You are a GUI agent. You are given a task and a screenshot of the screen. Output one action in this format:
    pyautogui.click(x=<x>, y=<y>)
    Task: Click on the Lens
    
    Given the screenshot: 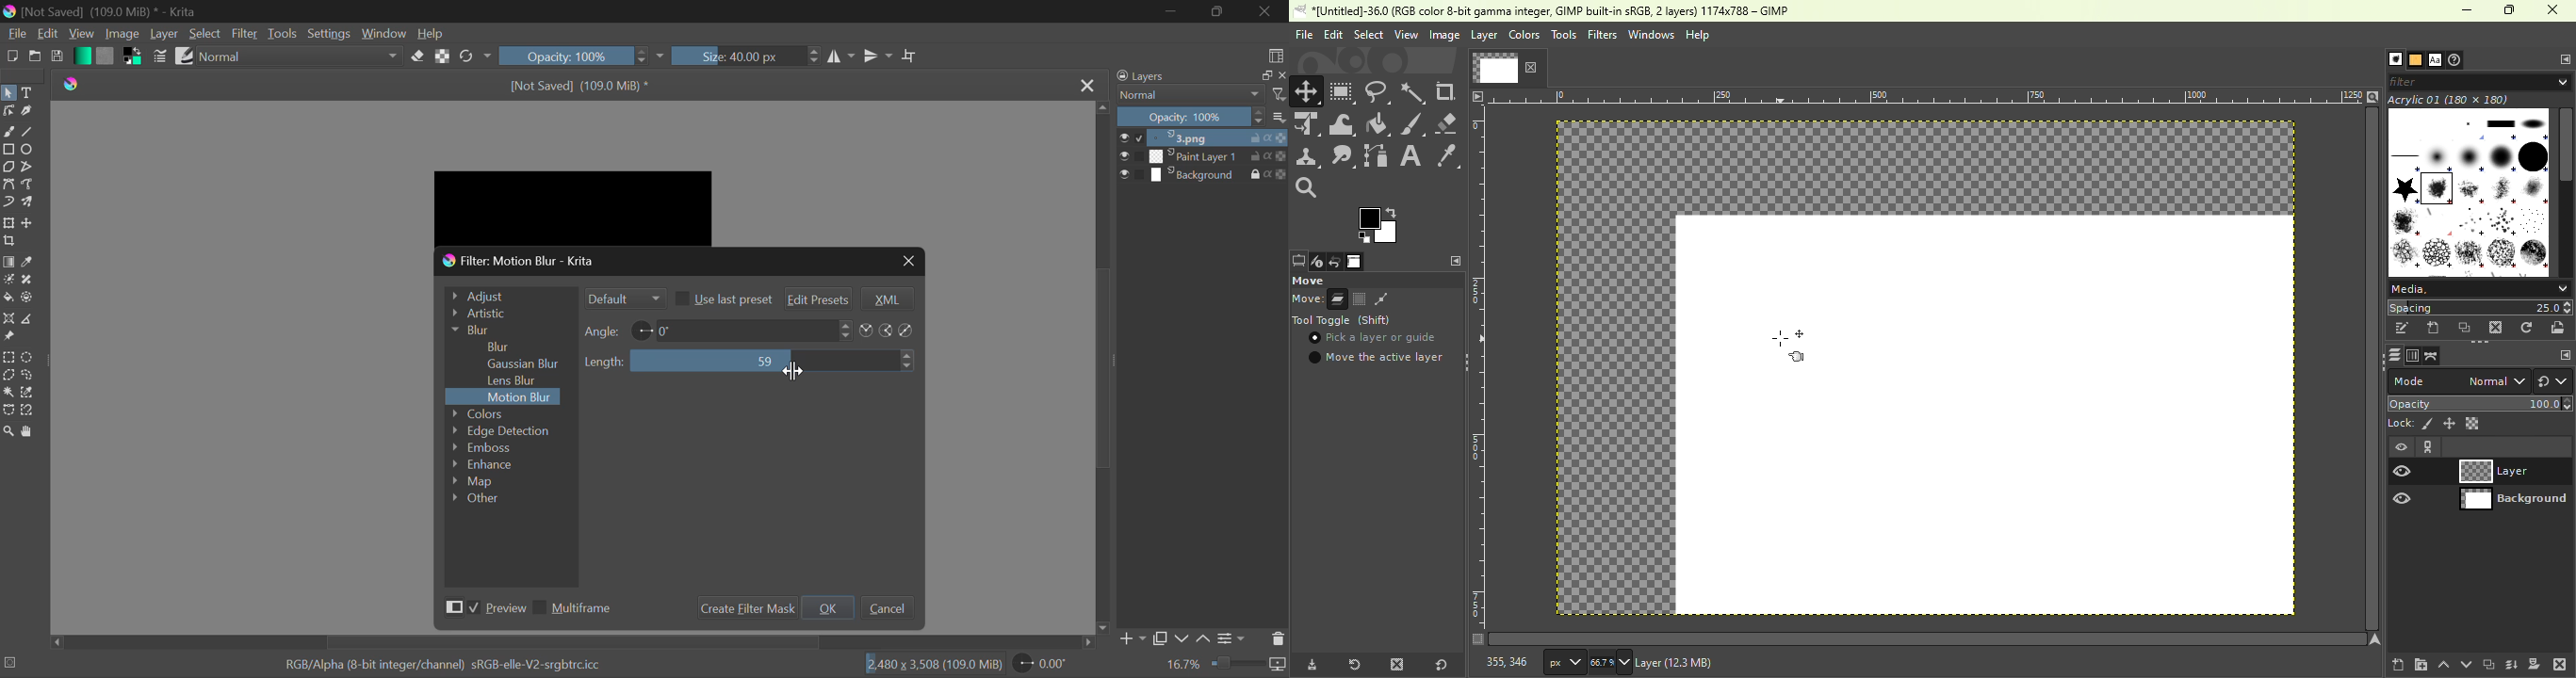 What is the action you would take?
    pyautogui.click(x=517, y=381)
    